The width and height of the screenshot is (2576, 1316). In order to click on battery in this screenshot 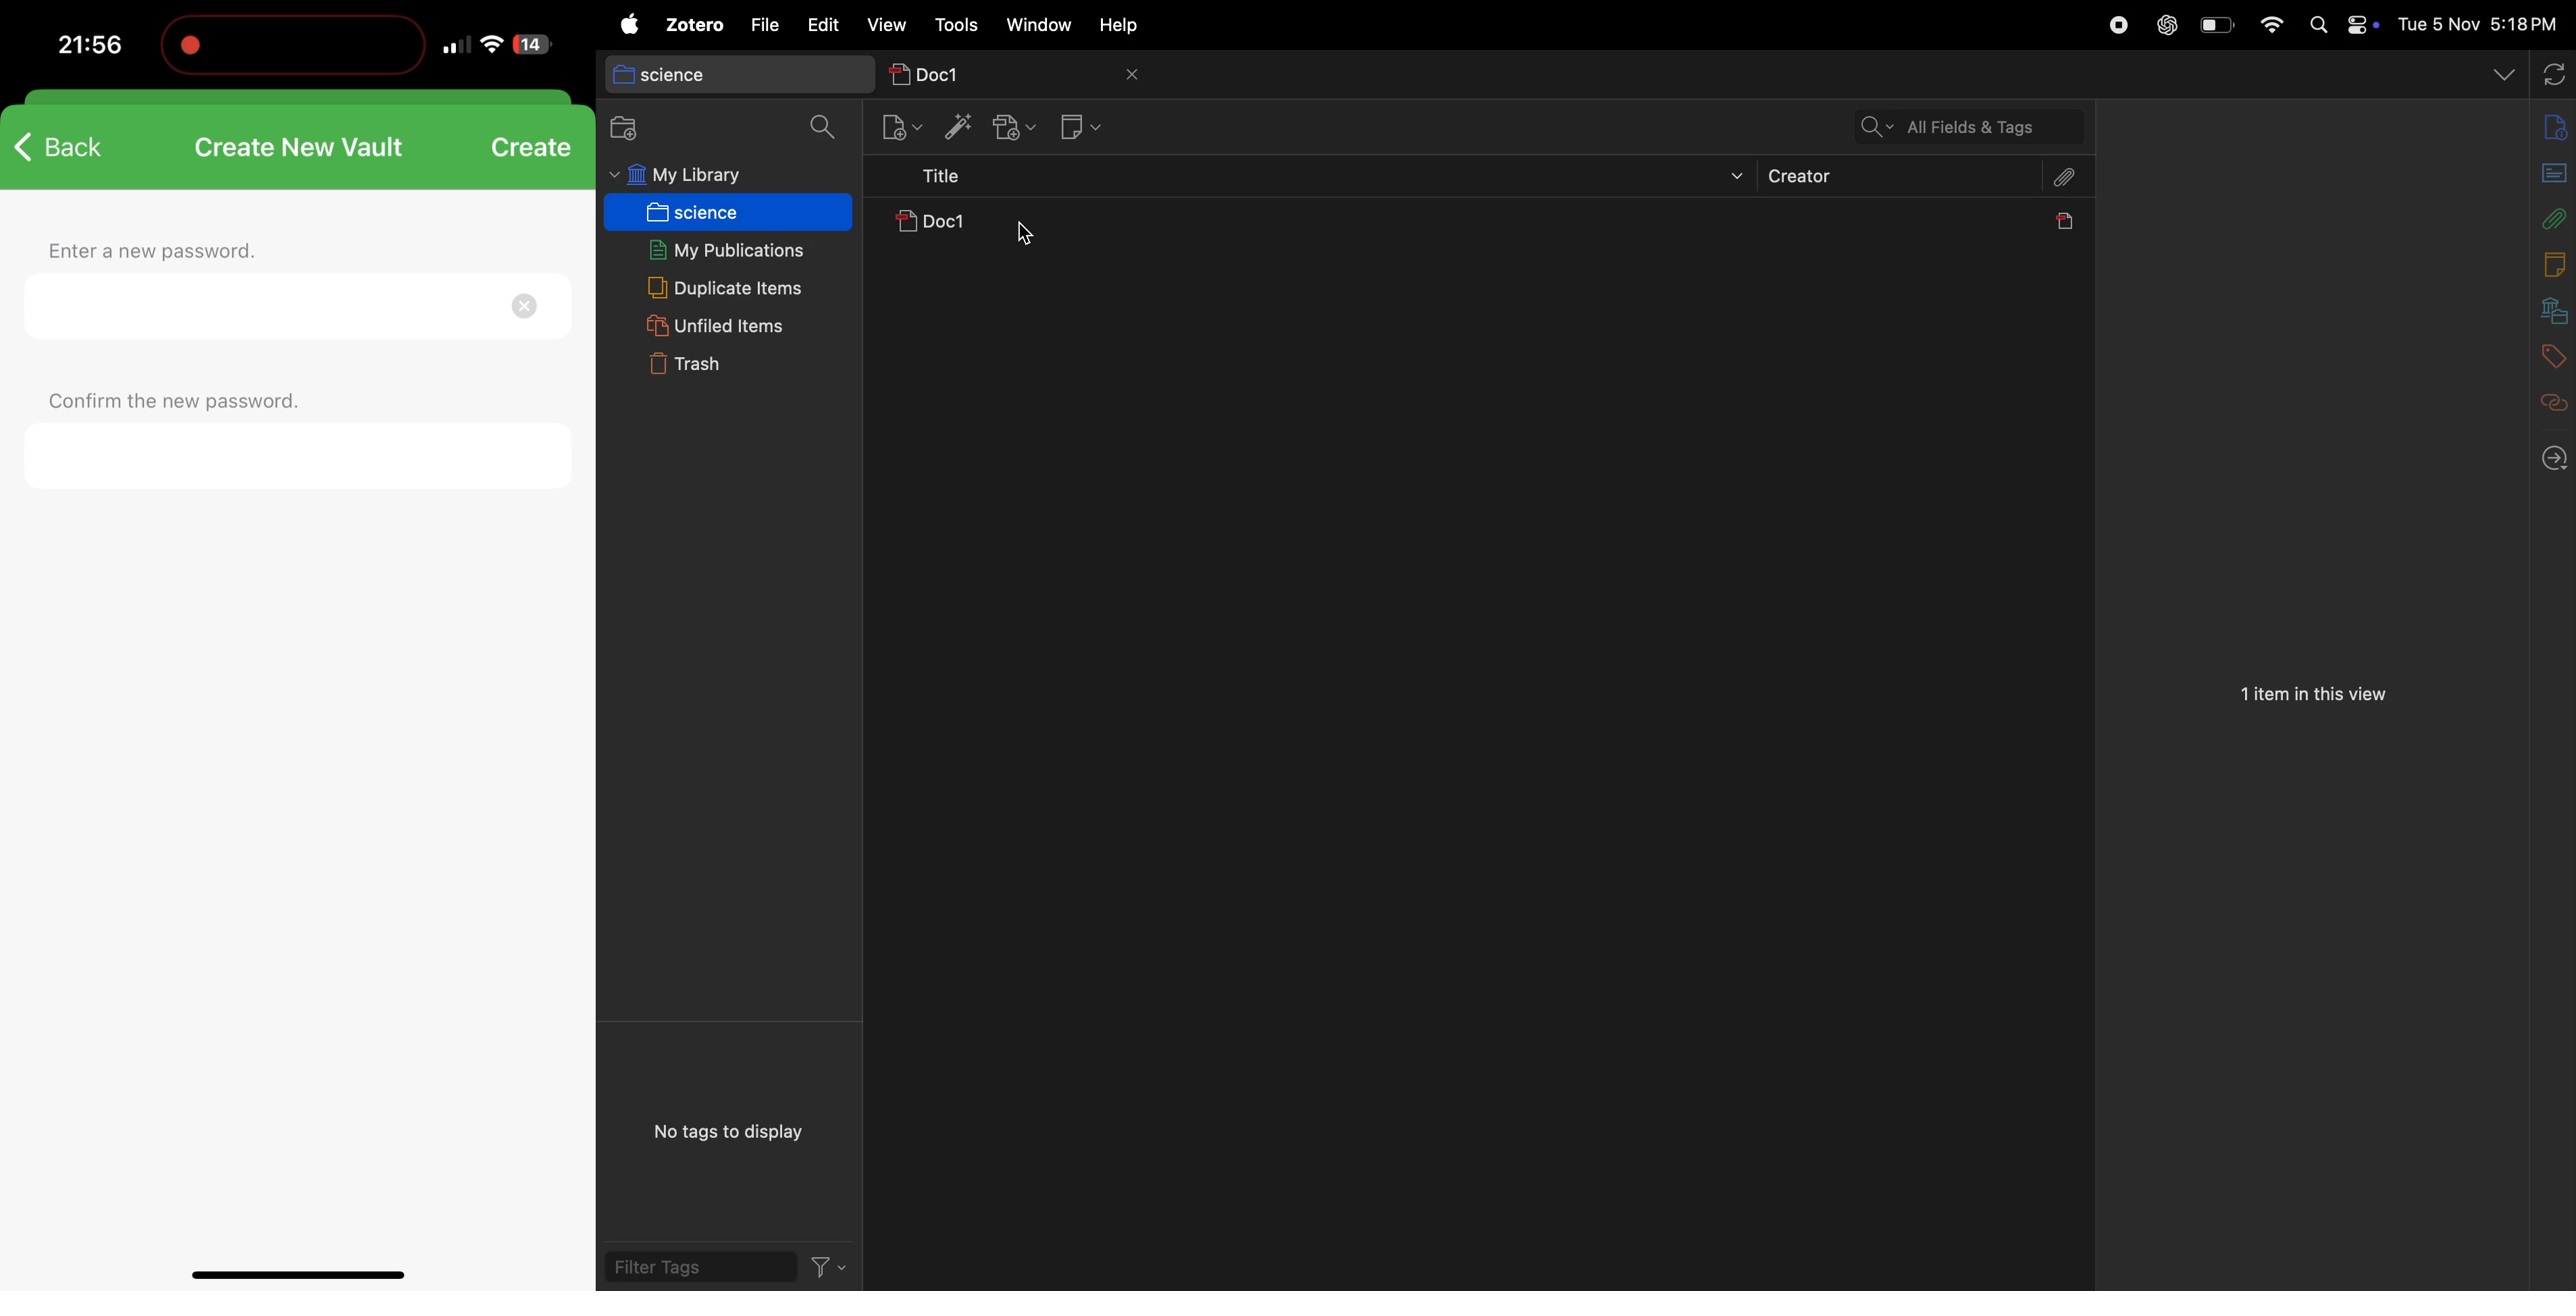, I will do `click(2213, 24)`.